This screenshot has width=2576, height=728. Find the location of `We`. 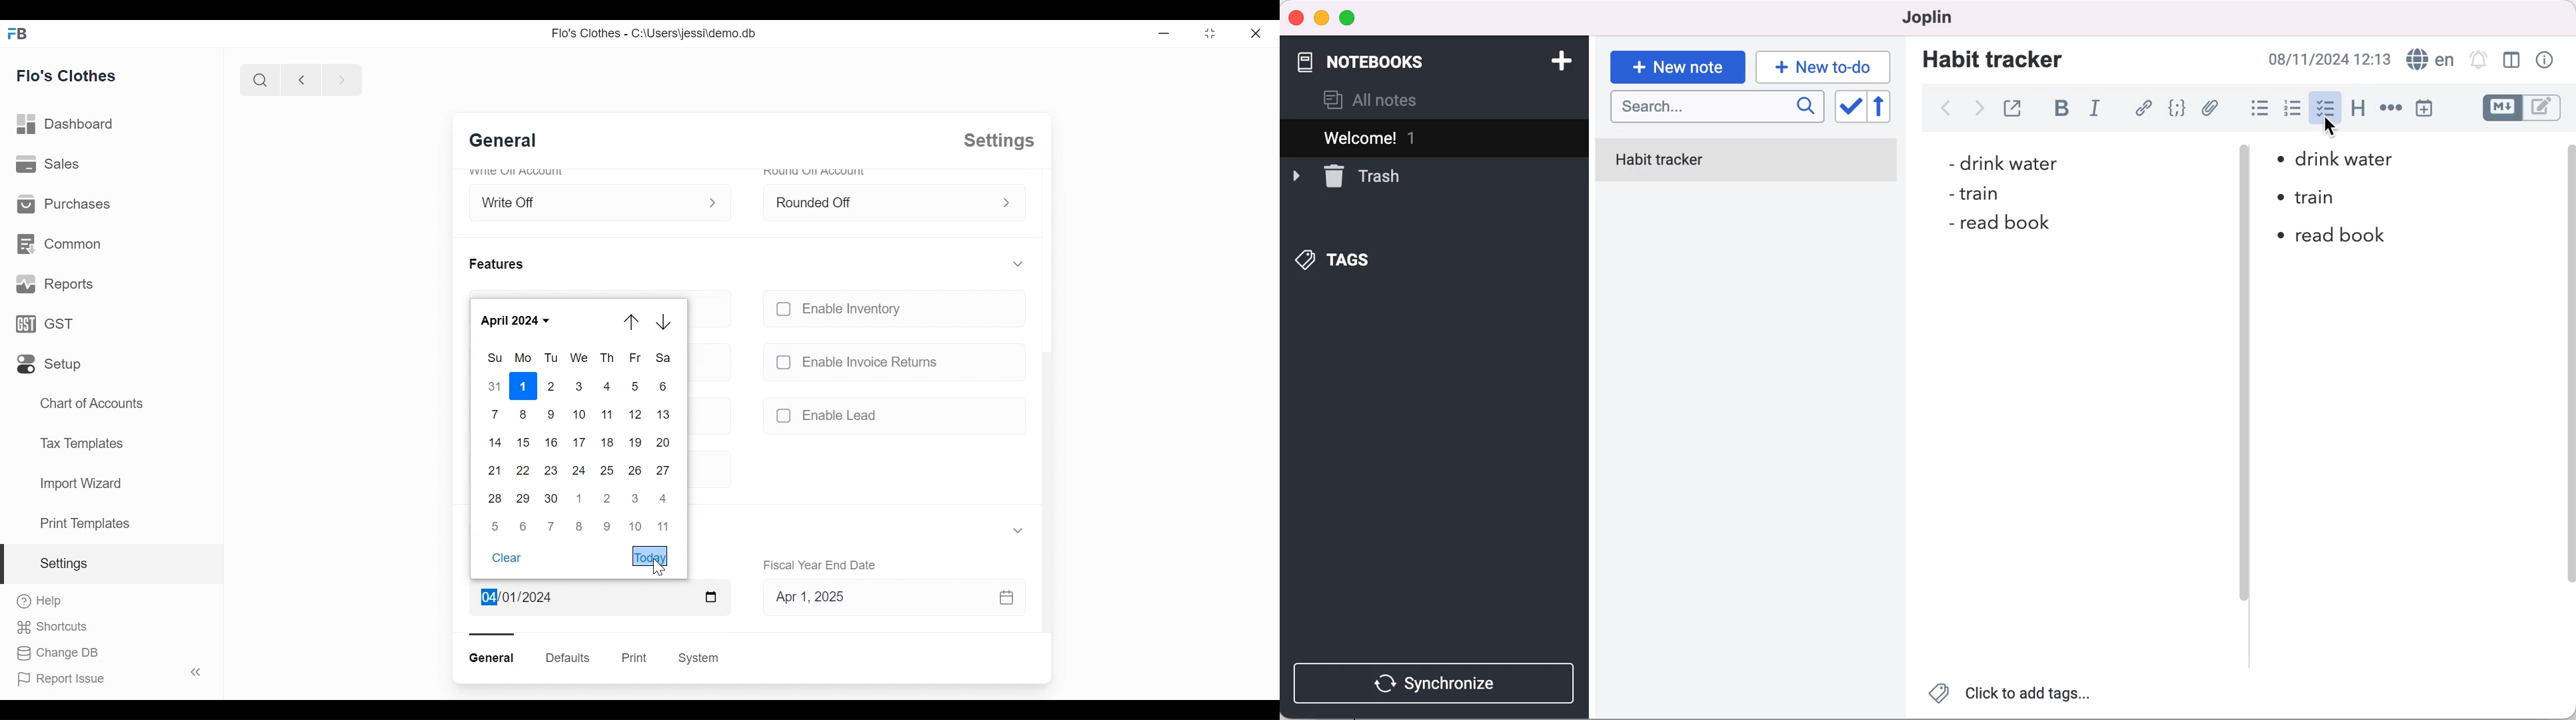

We is located at coordinates (577, 357).